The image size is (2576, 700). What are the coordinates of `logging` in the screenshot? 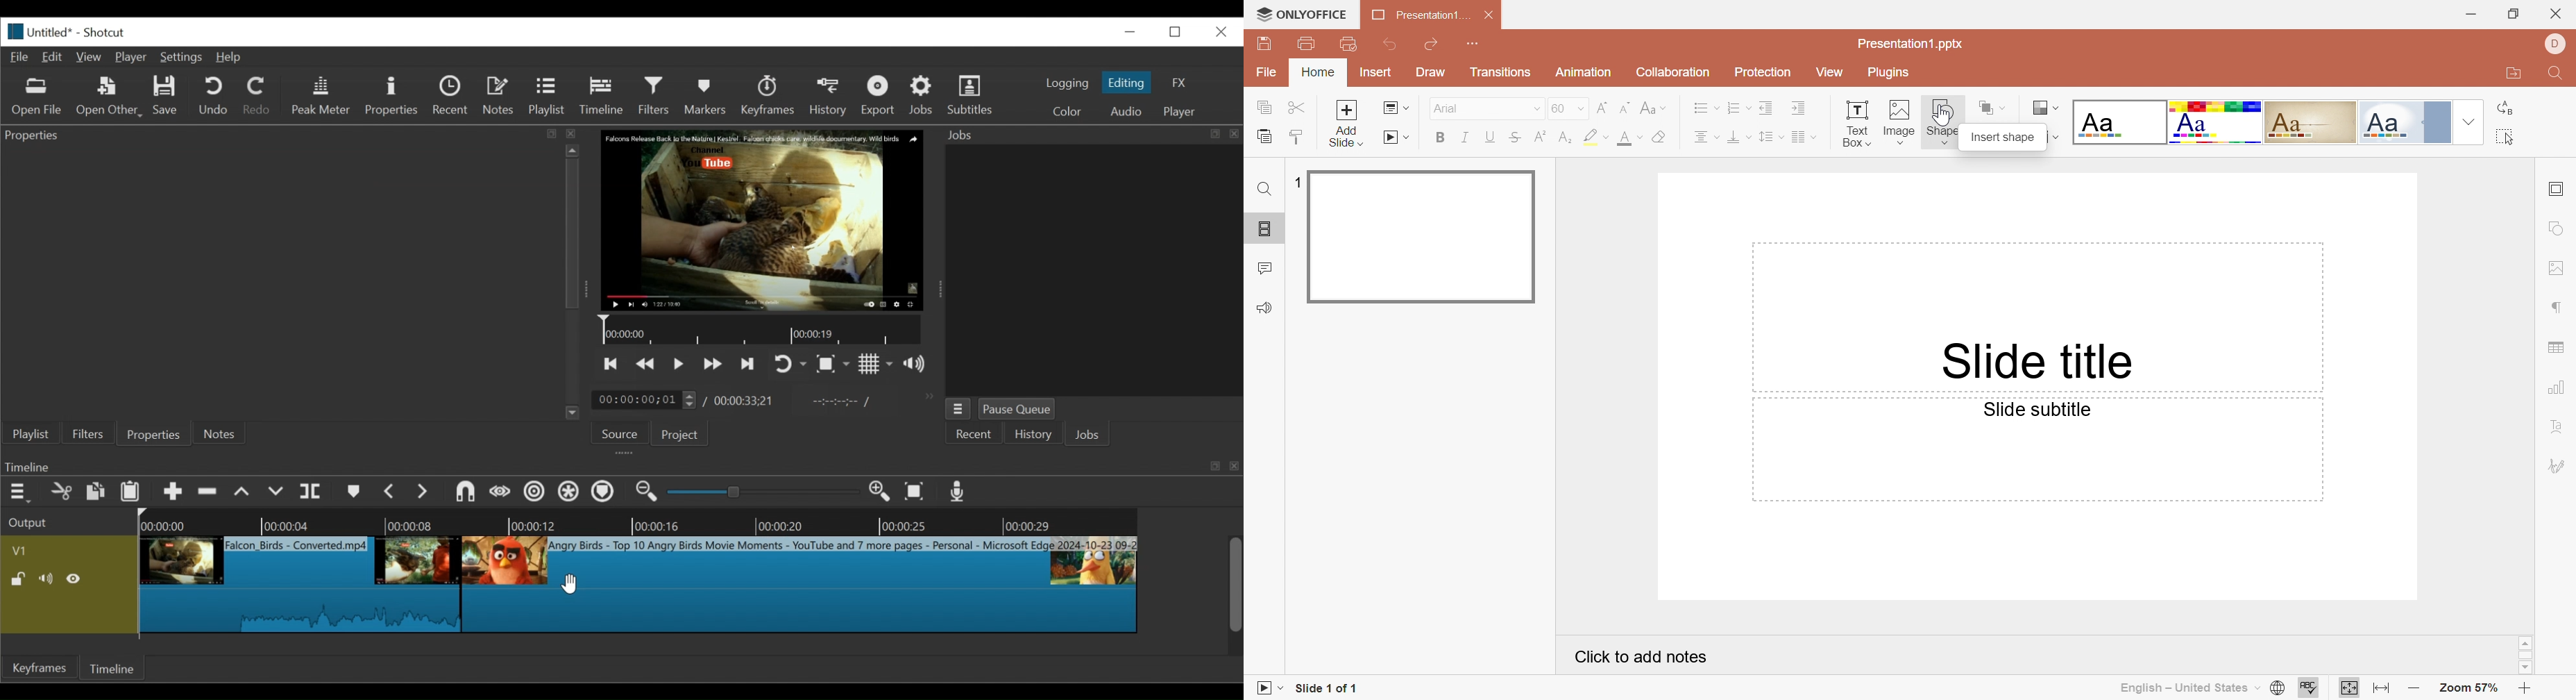 It's located at (1067, 84).